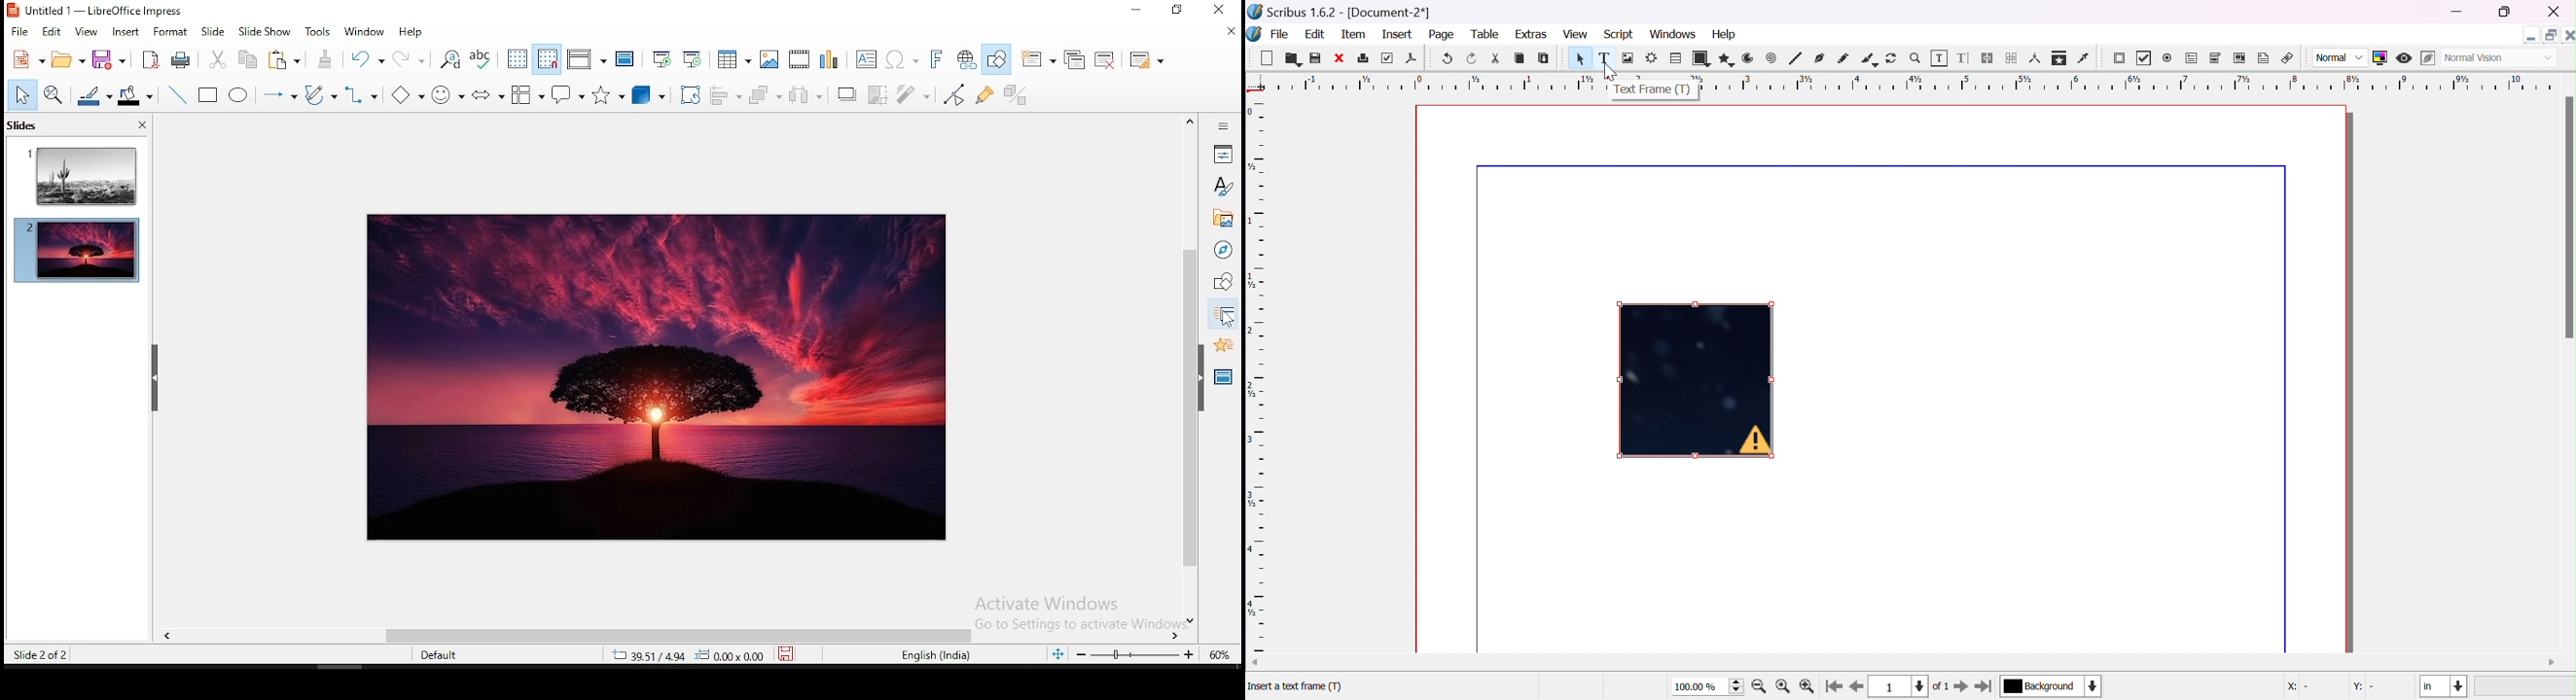 This screenshot has width=2576, height=700. What do you see at coordinates (1604, 58) in the screenshot?
I see `text frame` at bounding box center [1604, 58].